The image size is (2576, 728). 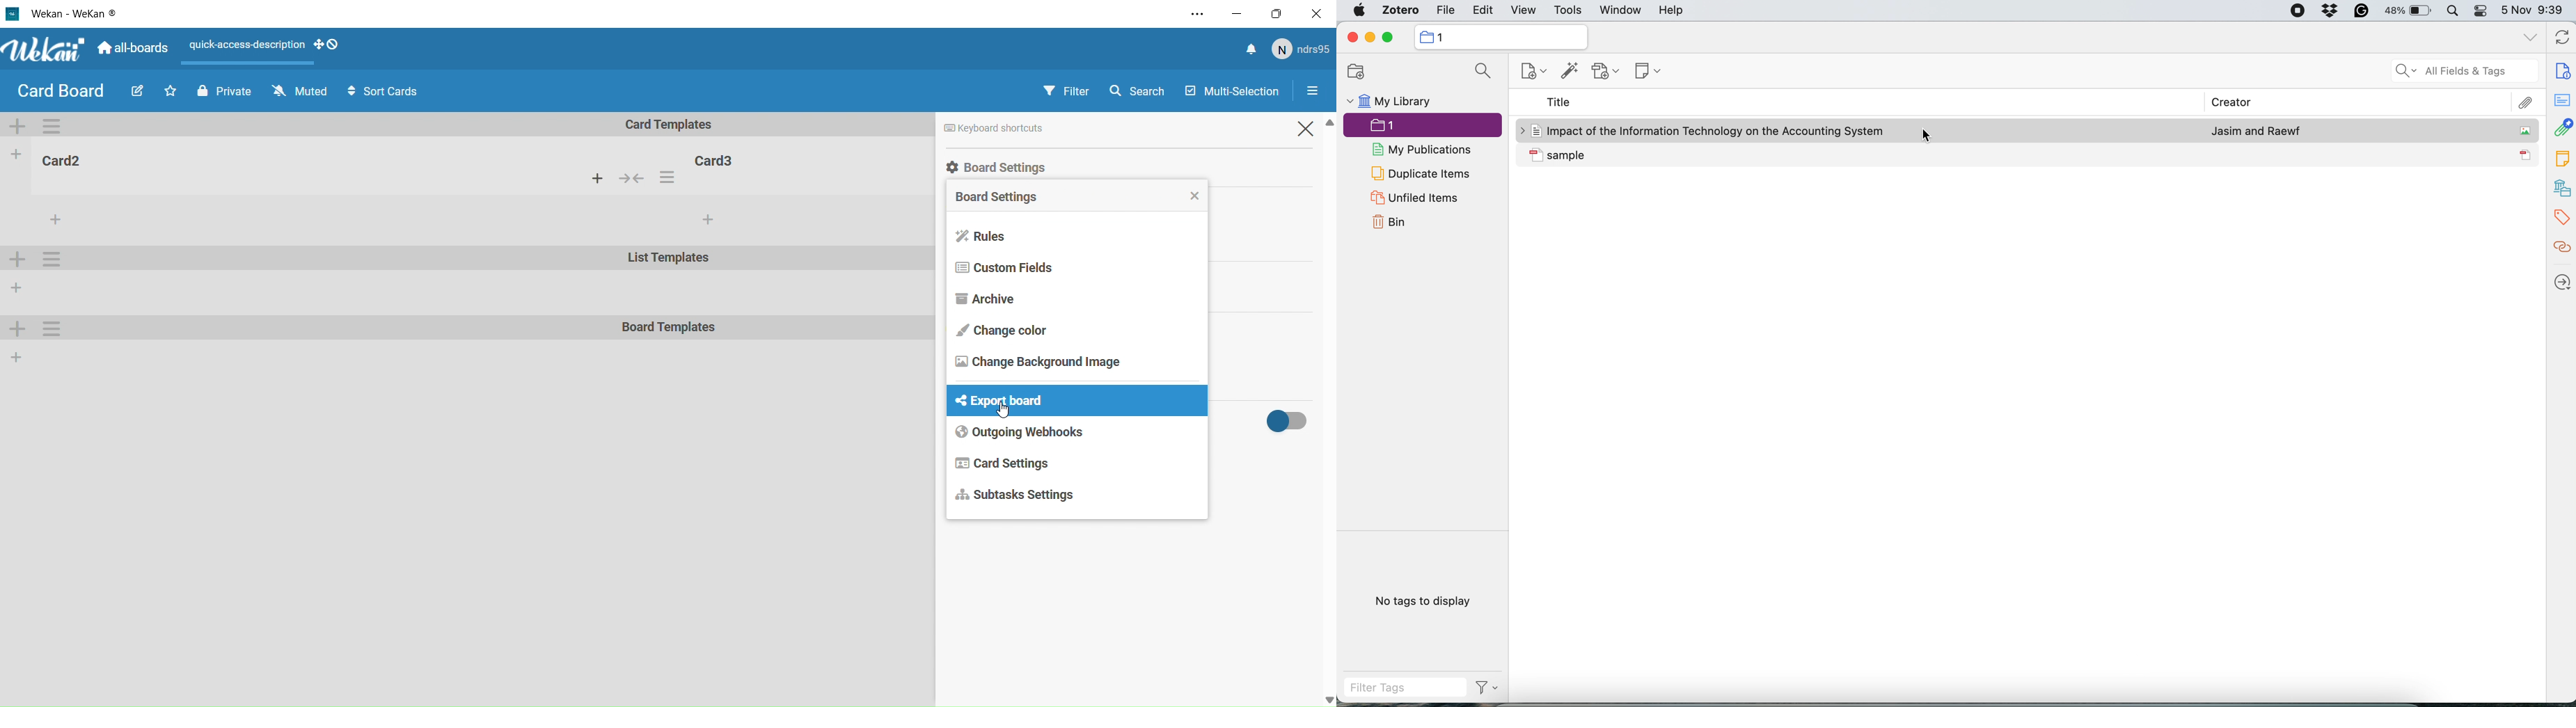 I want to click on Add, so click(x=19, y=331).